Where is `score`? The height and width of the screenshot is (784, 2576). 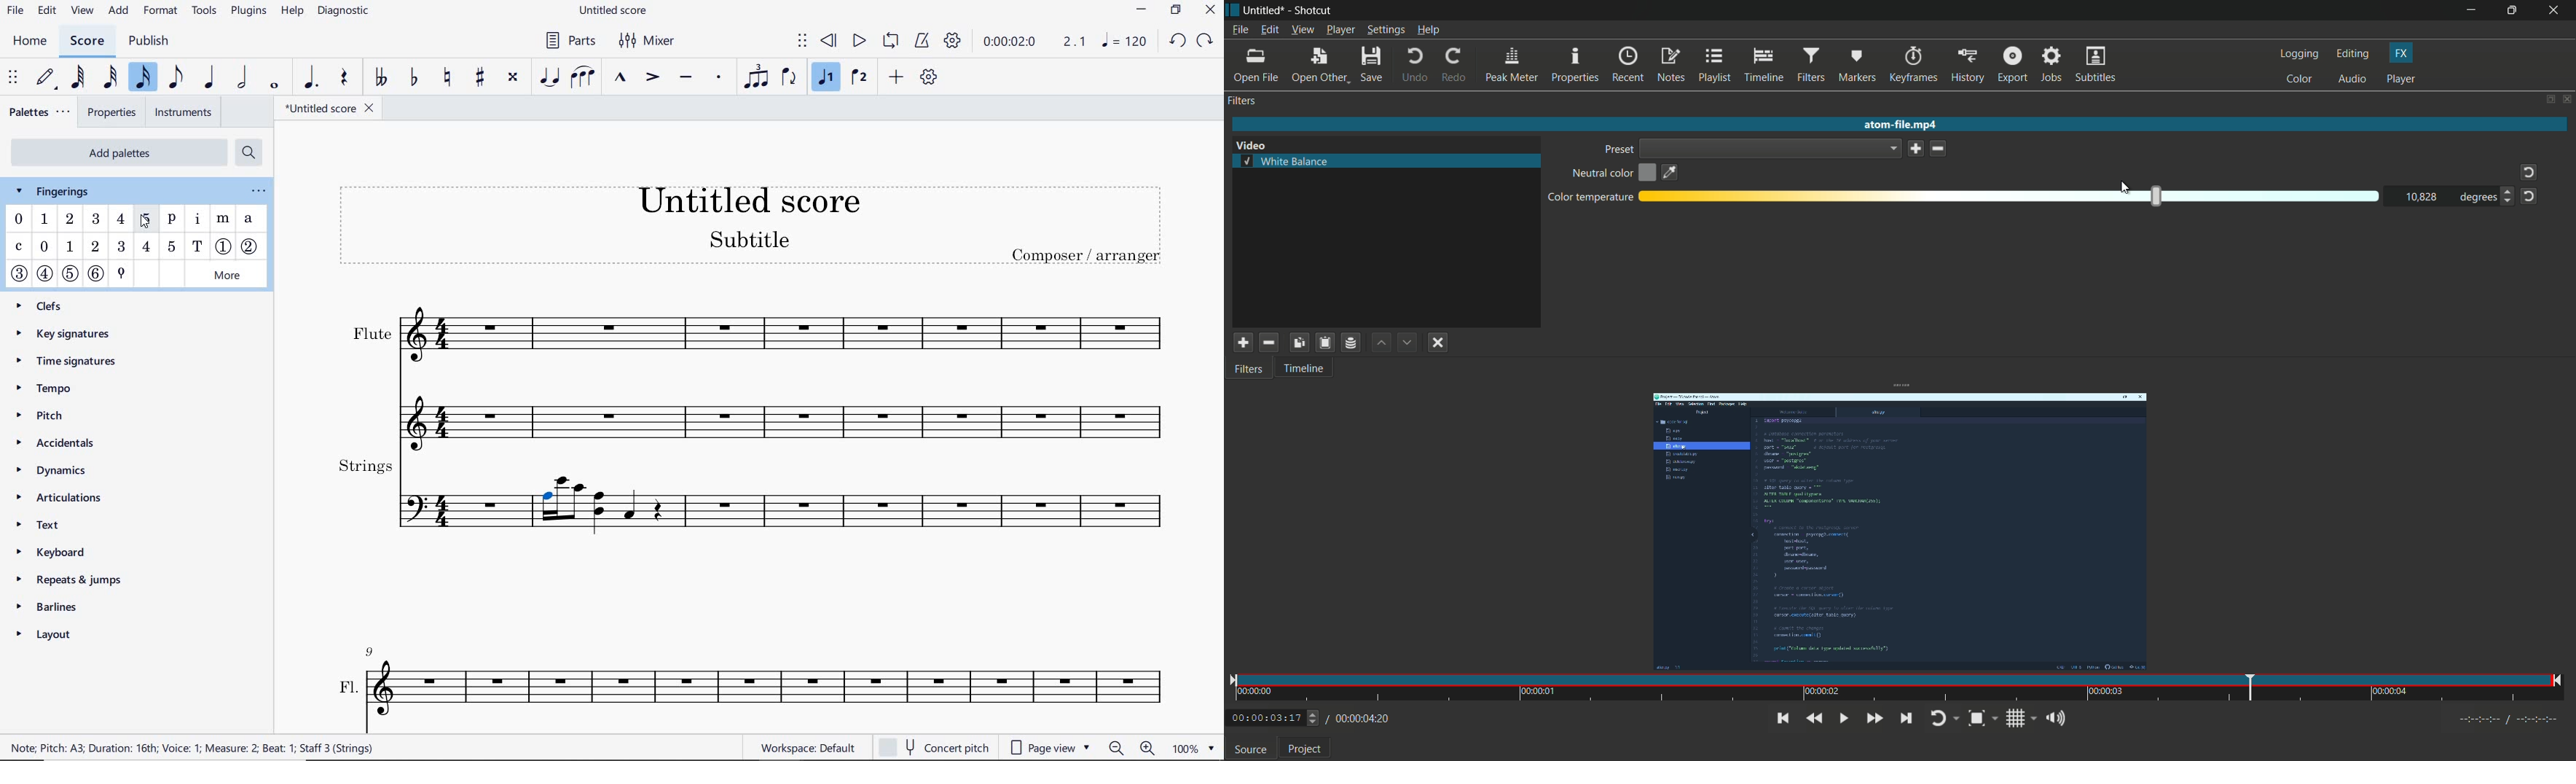 score is located at coordinates (85, 42).